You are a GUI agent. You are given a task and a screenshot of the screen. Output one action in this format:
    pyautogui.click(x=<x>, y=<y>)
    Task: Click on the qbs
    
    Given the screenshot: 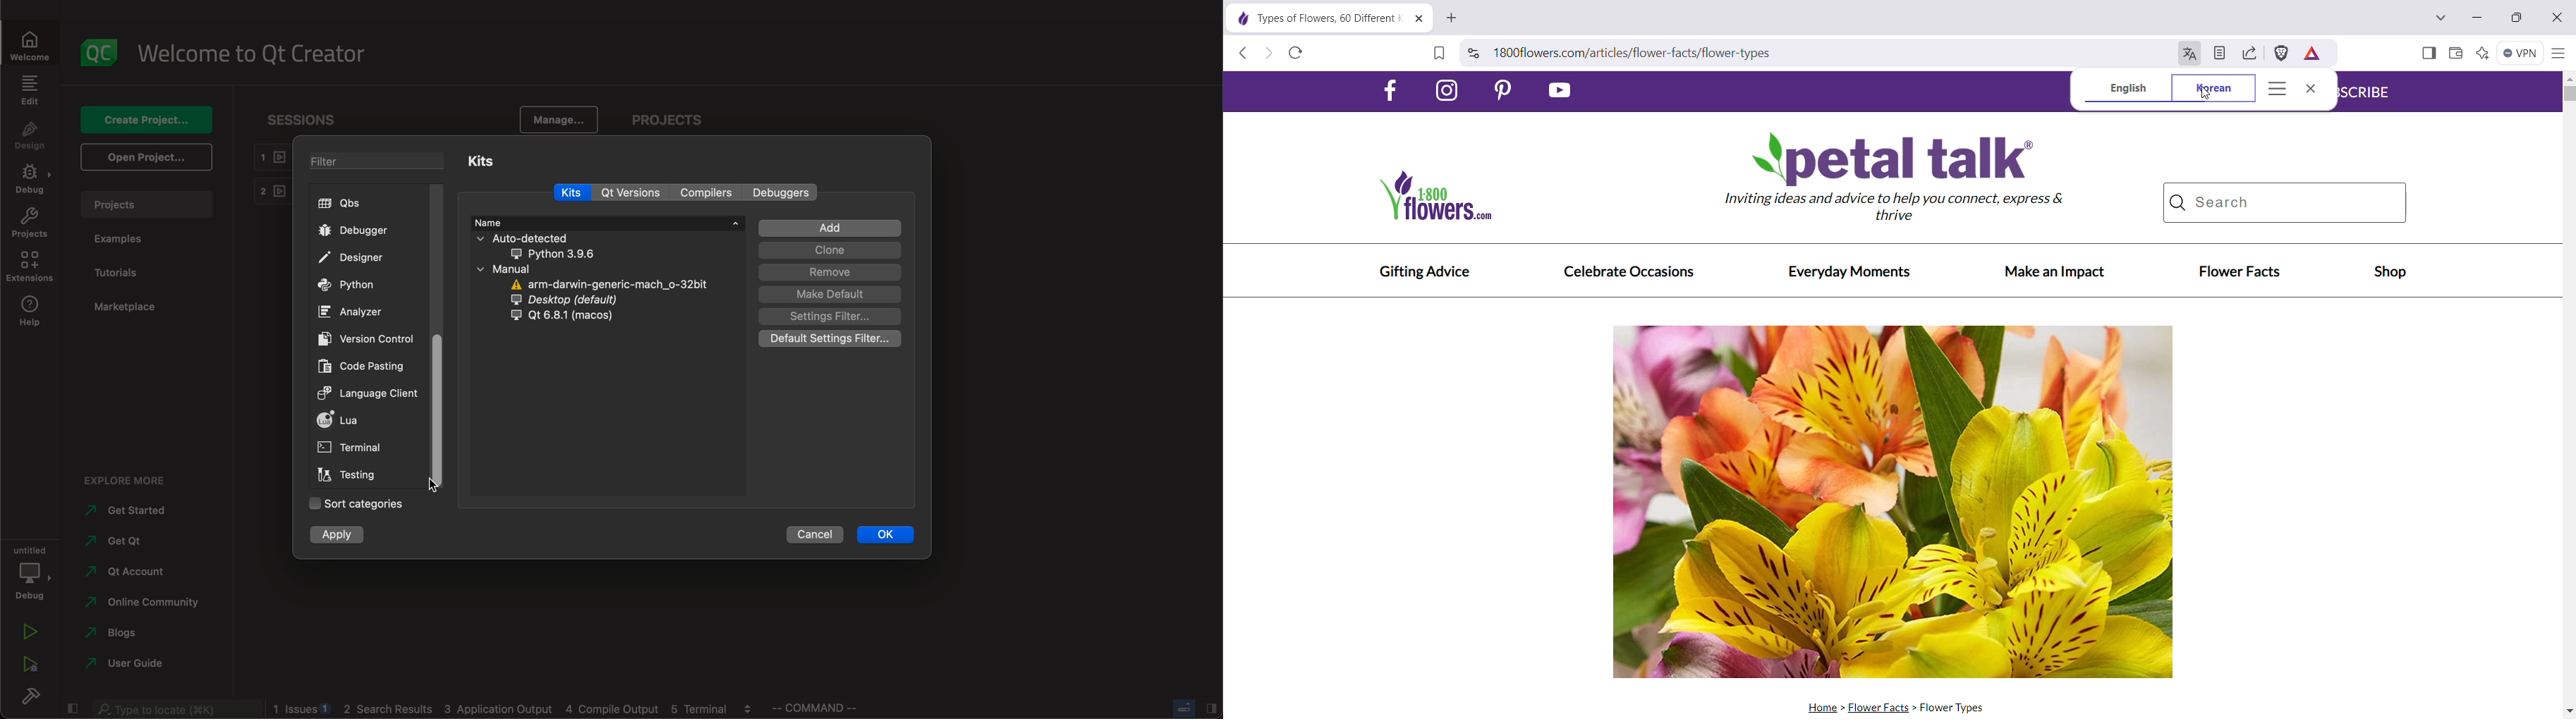 What is the action you would take?
    pyautogui.click(x=353, y=205)
    